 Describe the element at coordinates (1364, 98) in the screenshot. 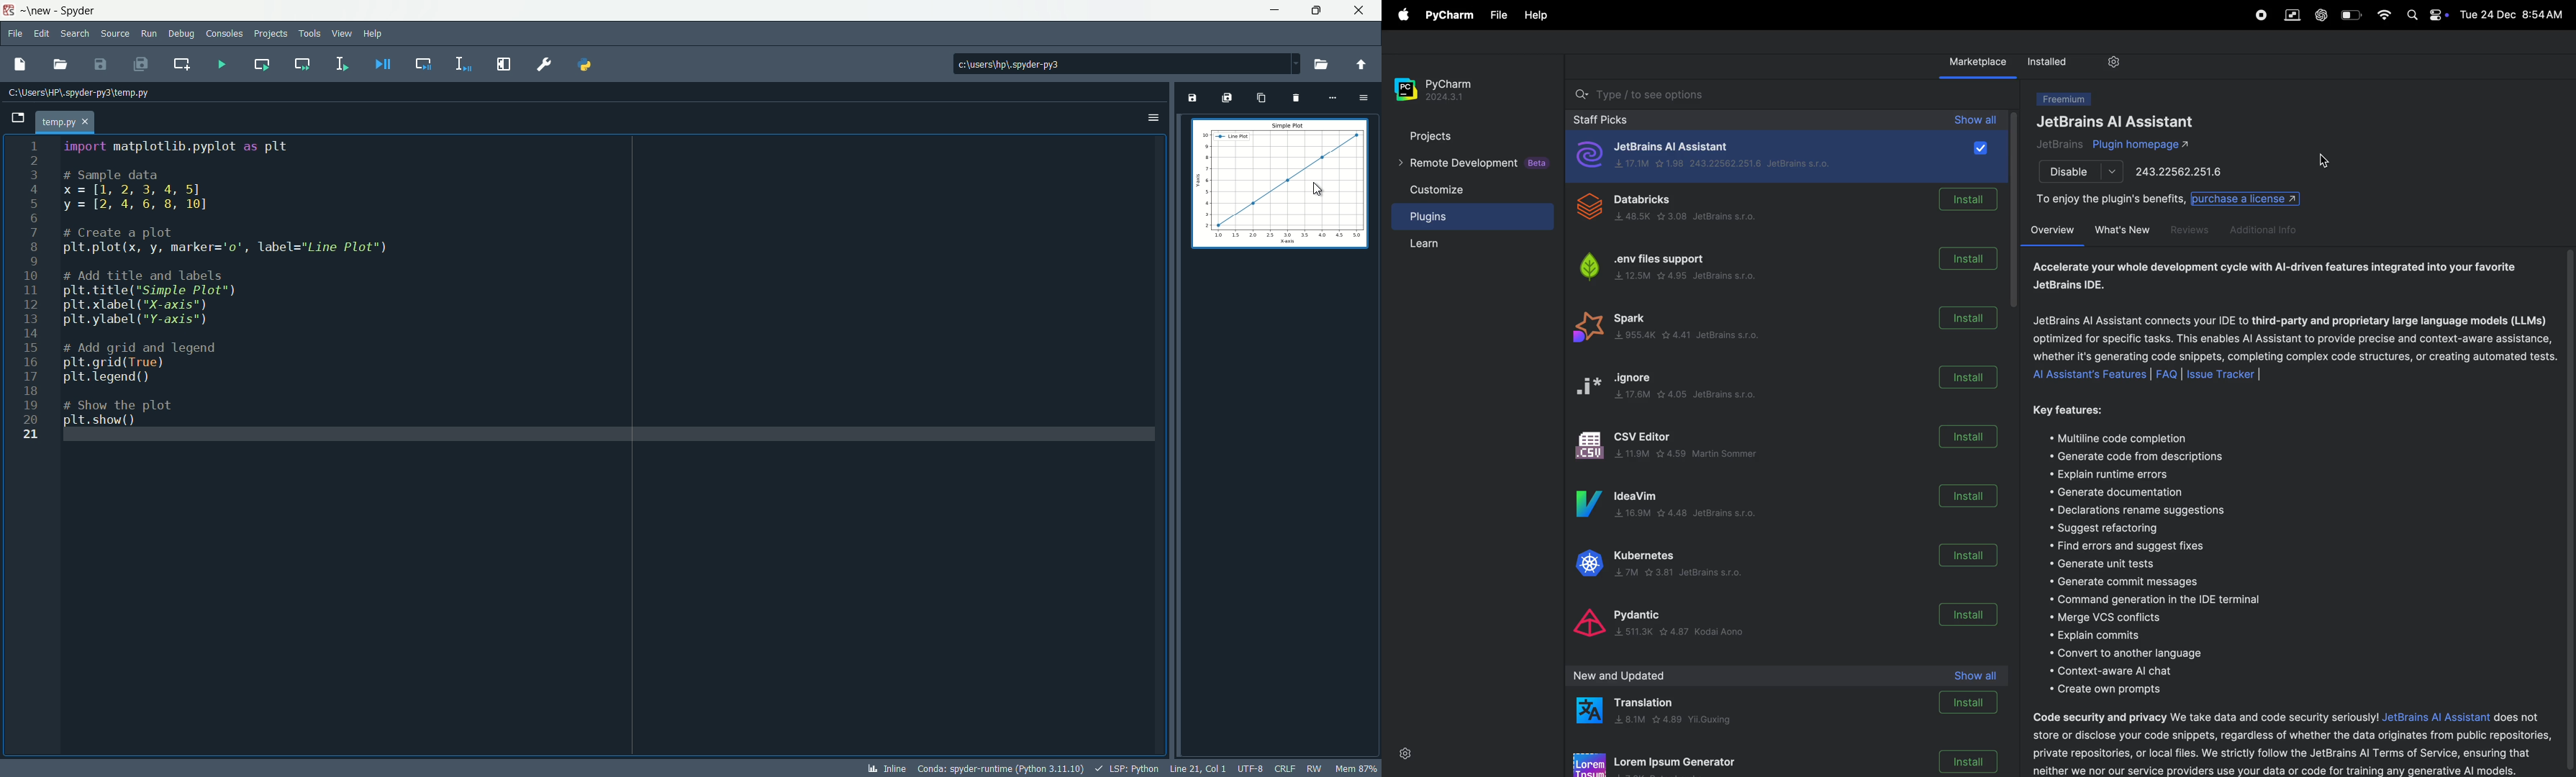

I see `options` at that location.